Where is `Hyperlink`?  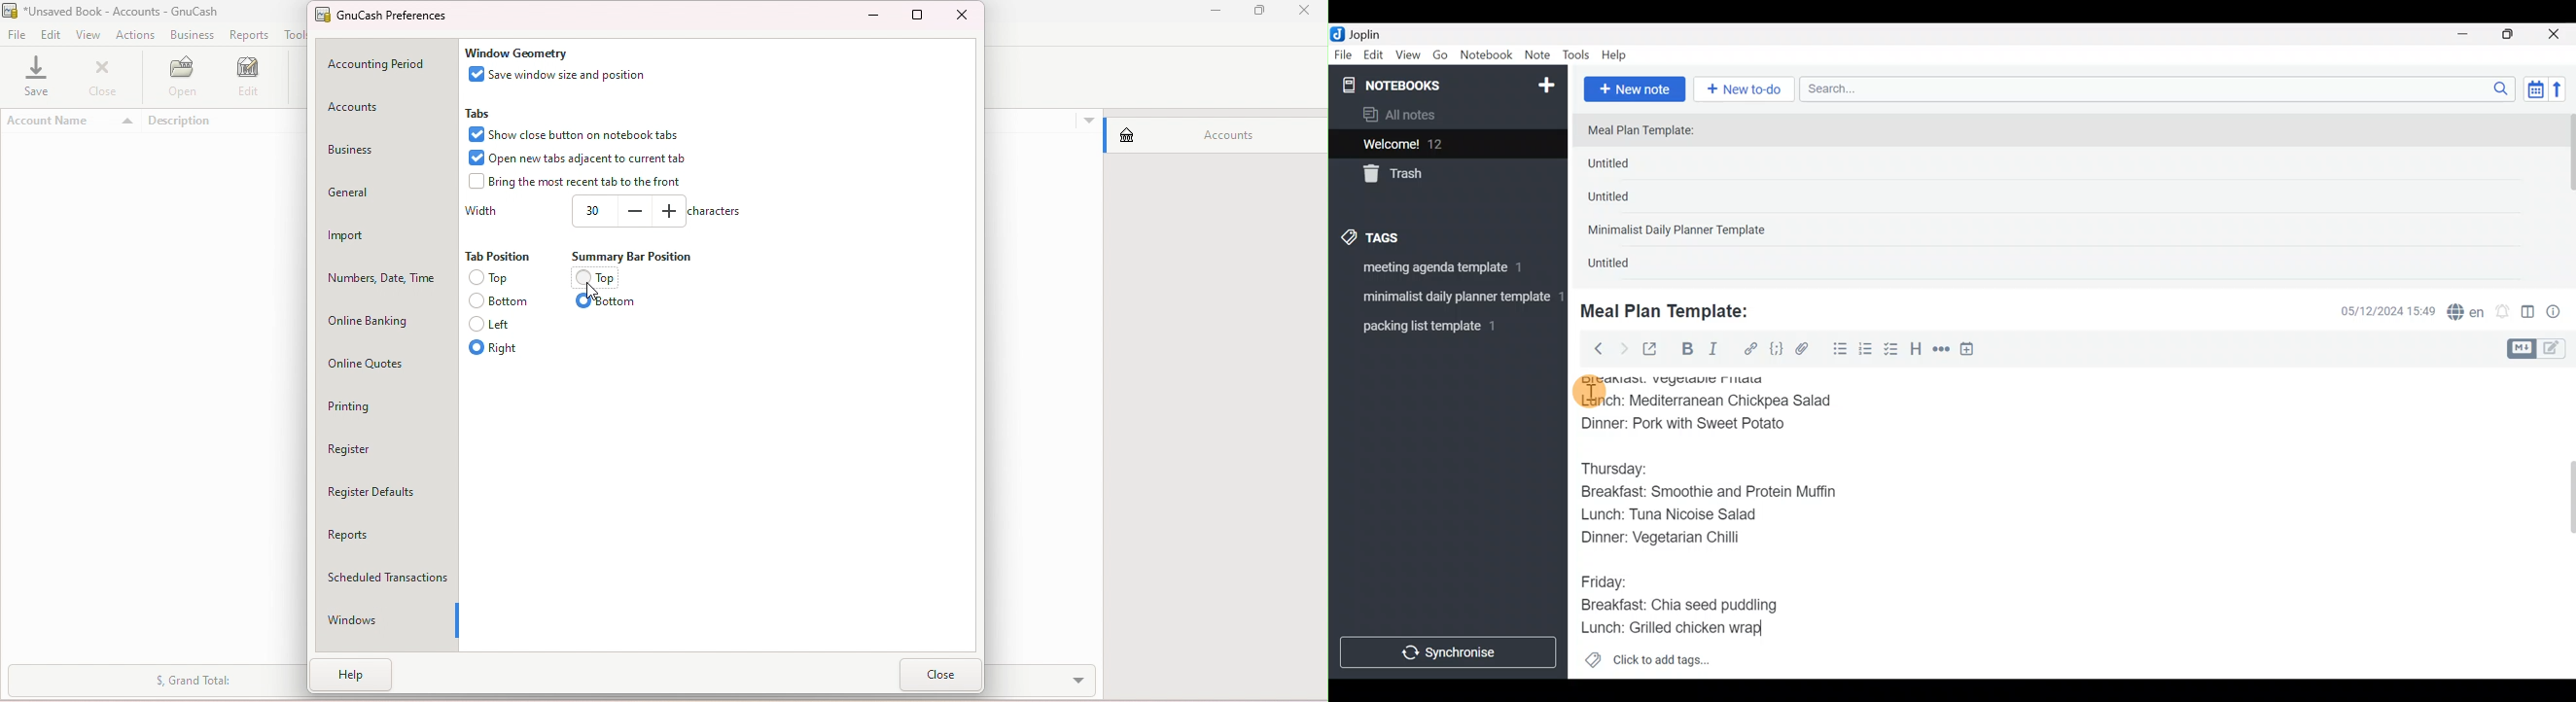 Hyperlink is located at coordinates (1751, 349).